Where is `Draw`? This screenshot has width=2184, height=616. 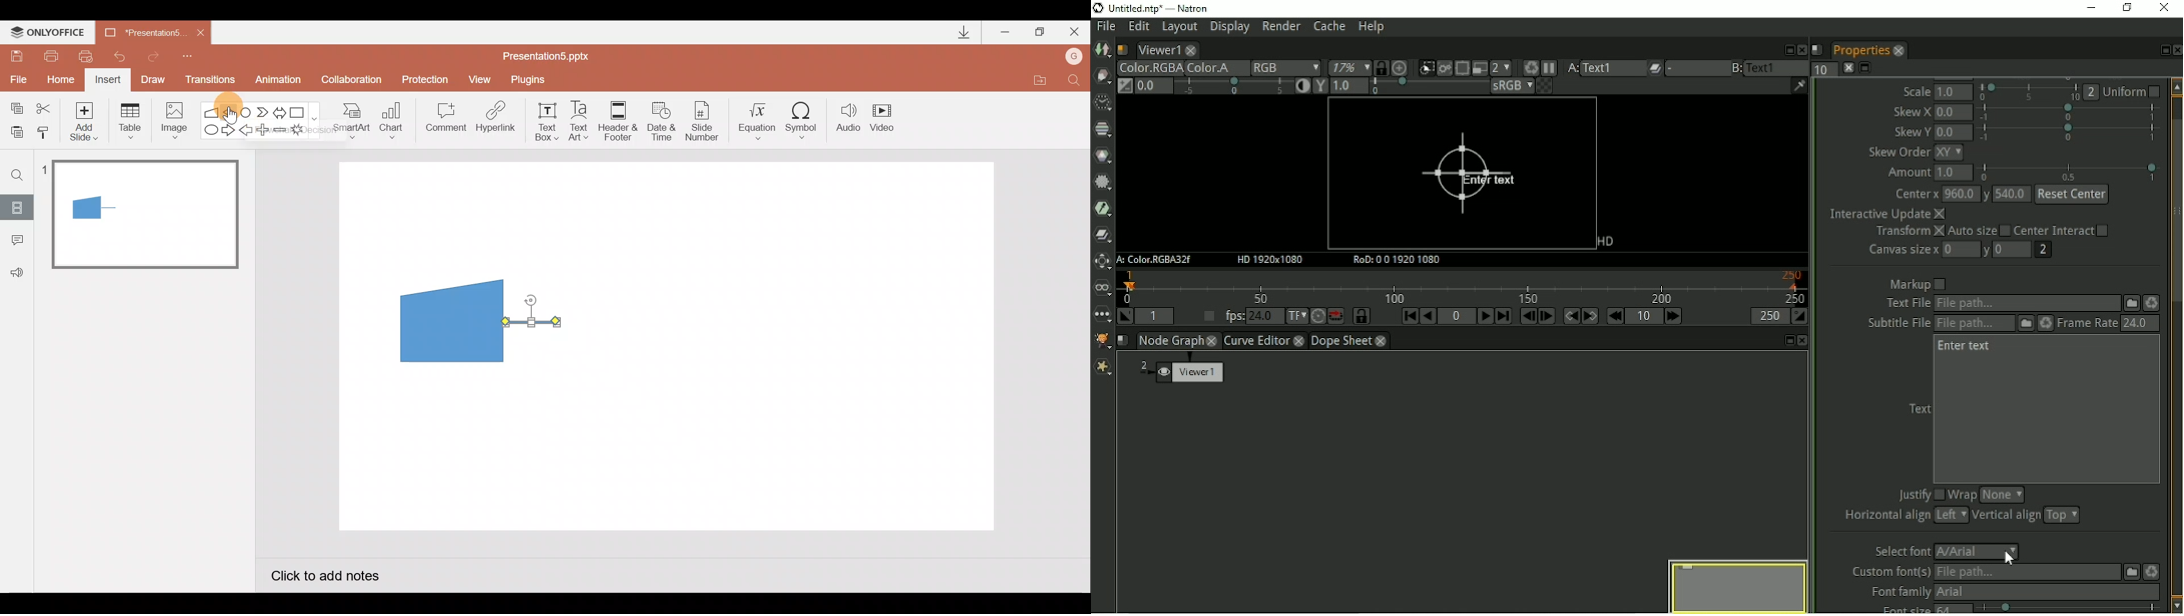
Draw is located at coordinates (154, 78).